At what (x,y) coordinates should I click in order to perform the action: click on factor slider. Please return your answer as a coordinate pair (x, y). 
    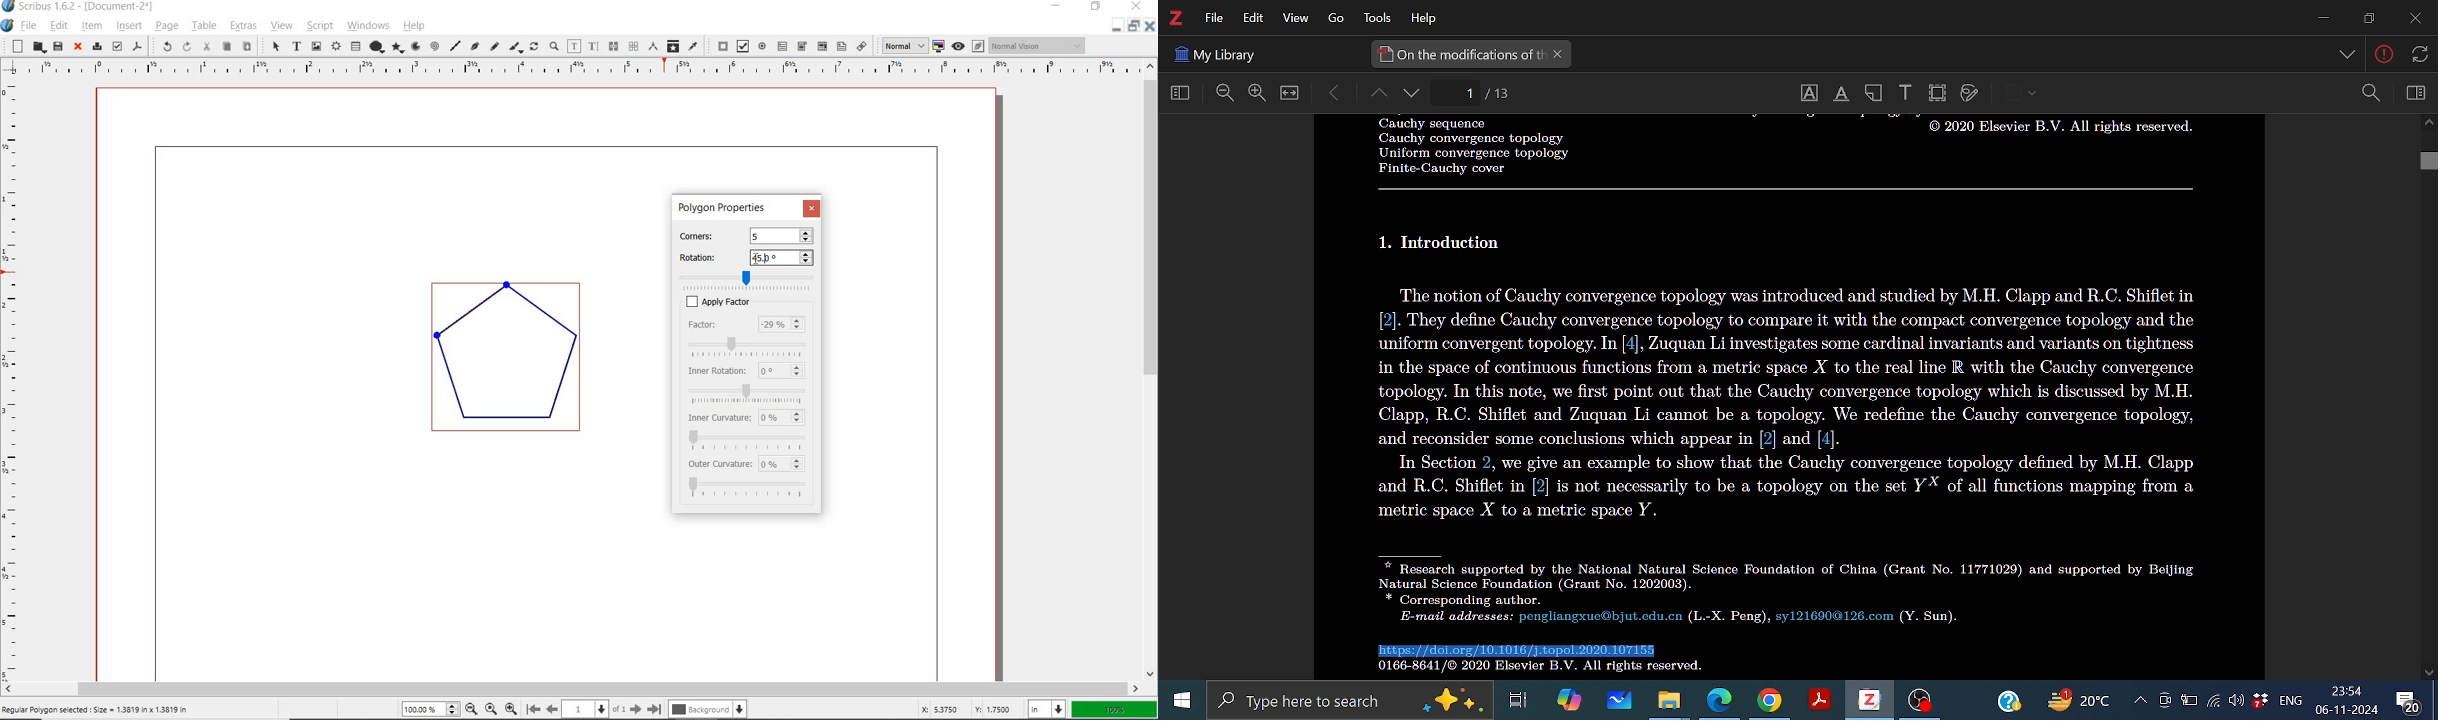
    Looking at the image, I should click on (751, 345).